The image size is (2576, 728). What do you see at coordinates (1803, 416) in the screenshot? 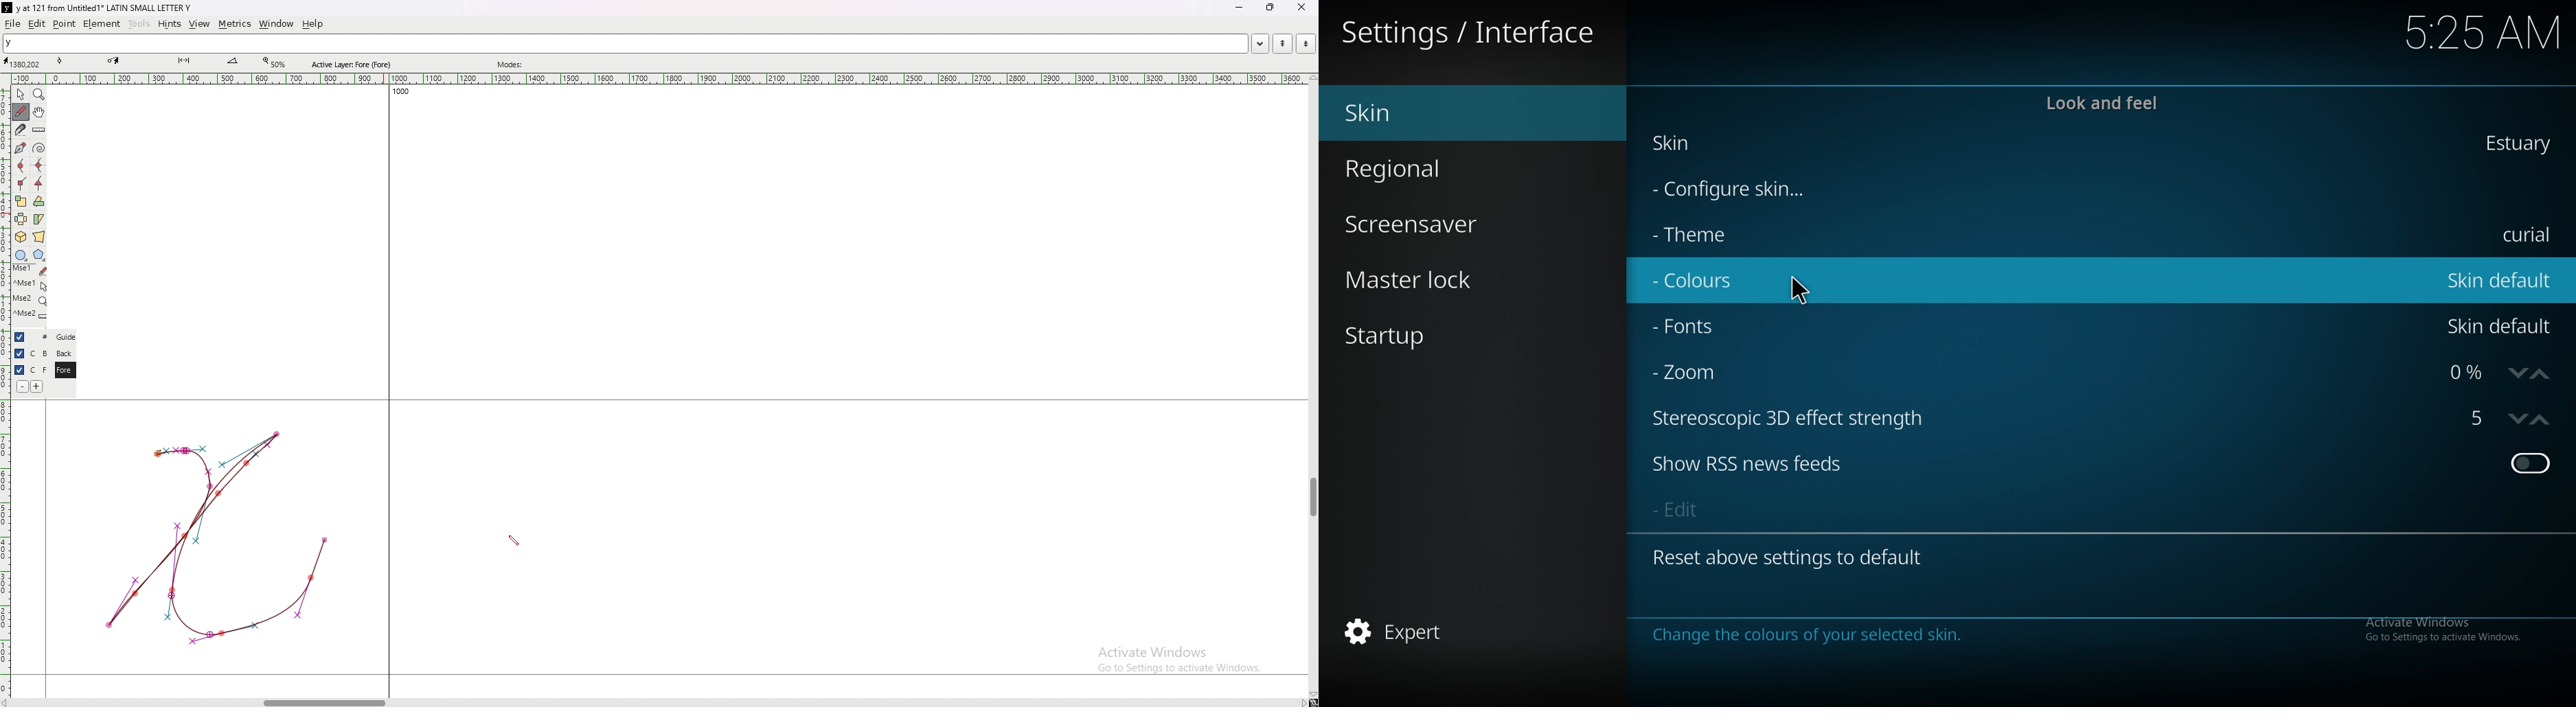
I see `stereoscopic 3d effect strength` at bounding box center [1803, 416].